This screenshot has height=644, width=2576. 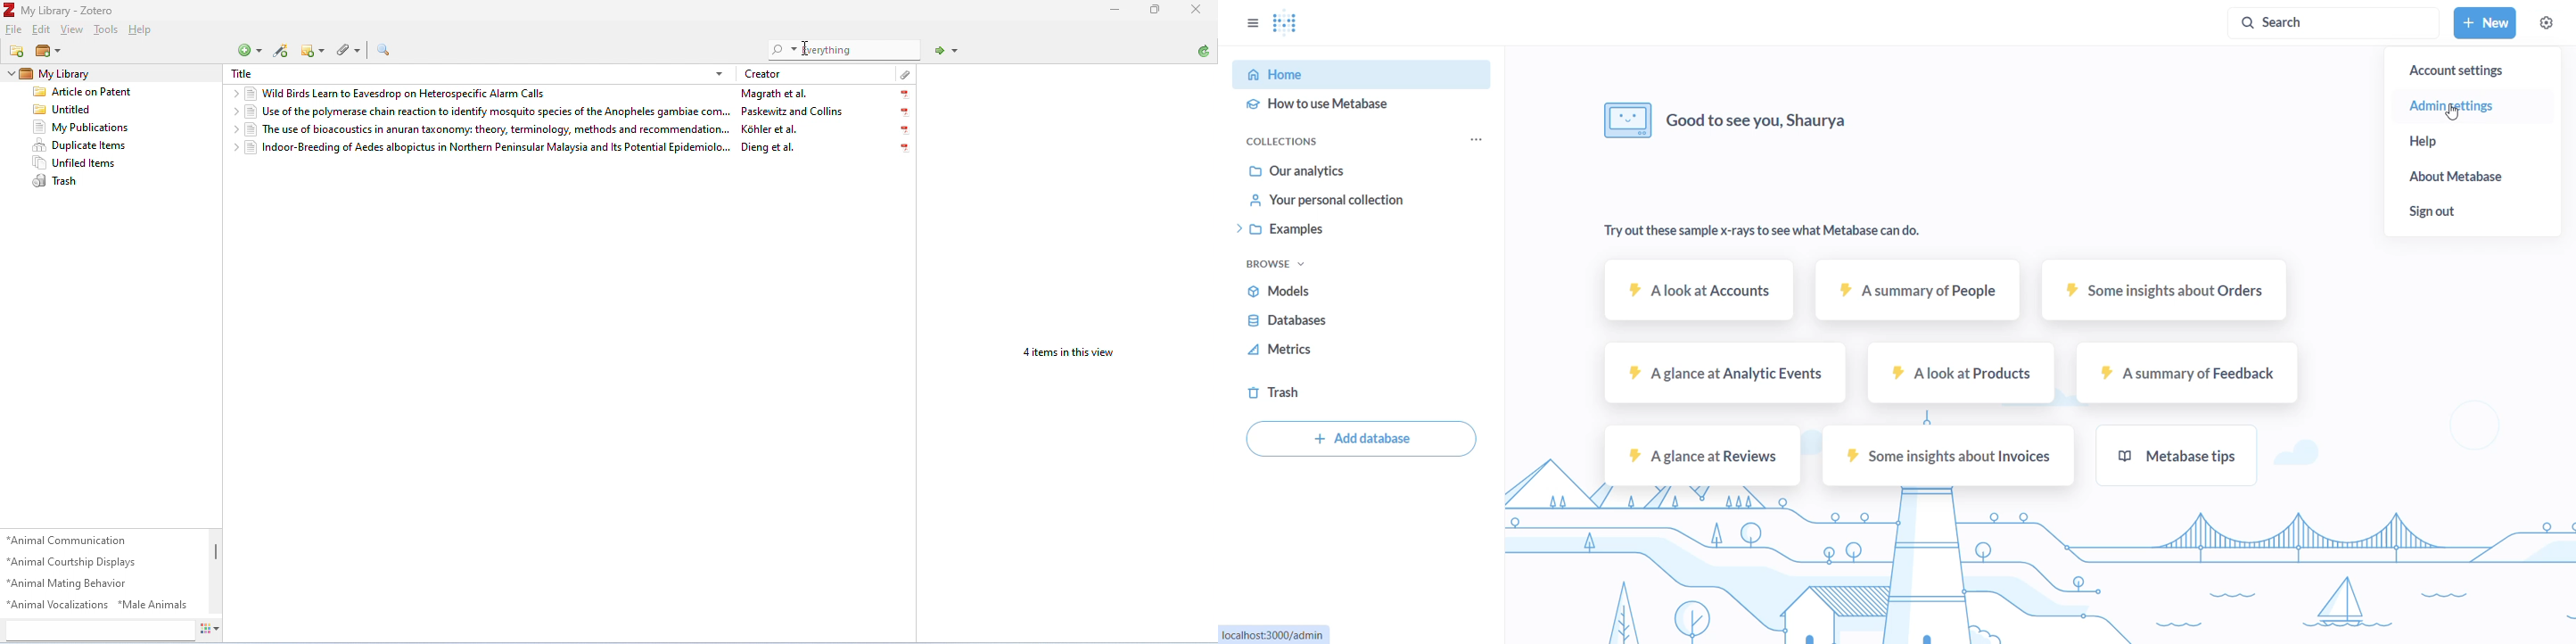 What do you see at coordinates (349, 52) in the screenshot?
I see `Add Attachment` at bounding box center [349, 52].